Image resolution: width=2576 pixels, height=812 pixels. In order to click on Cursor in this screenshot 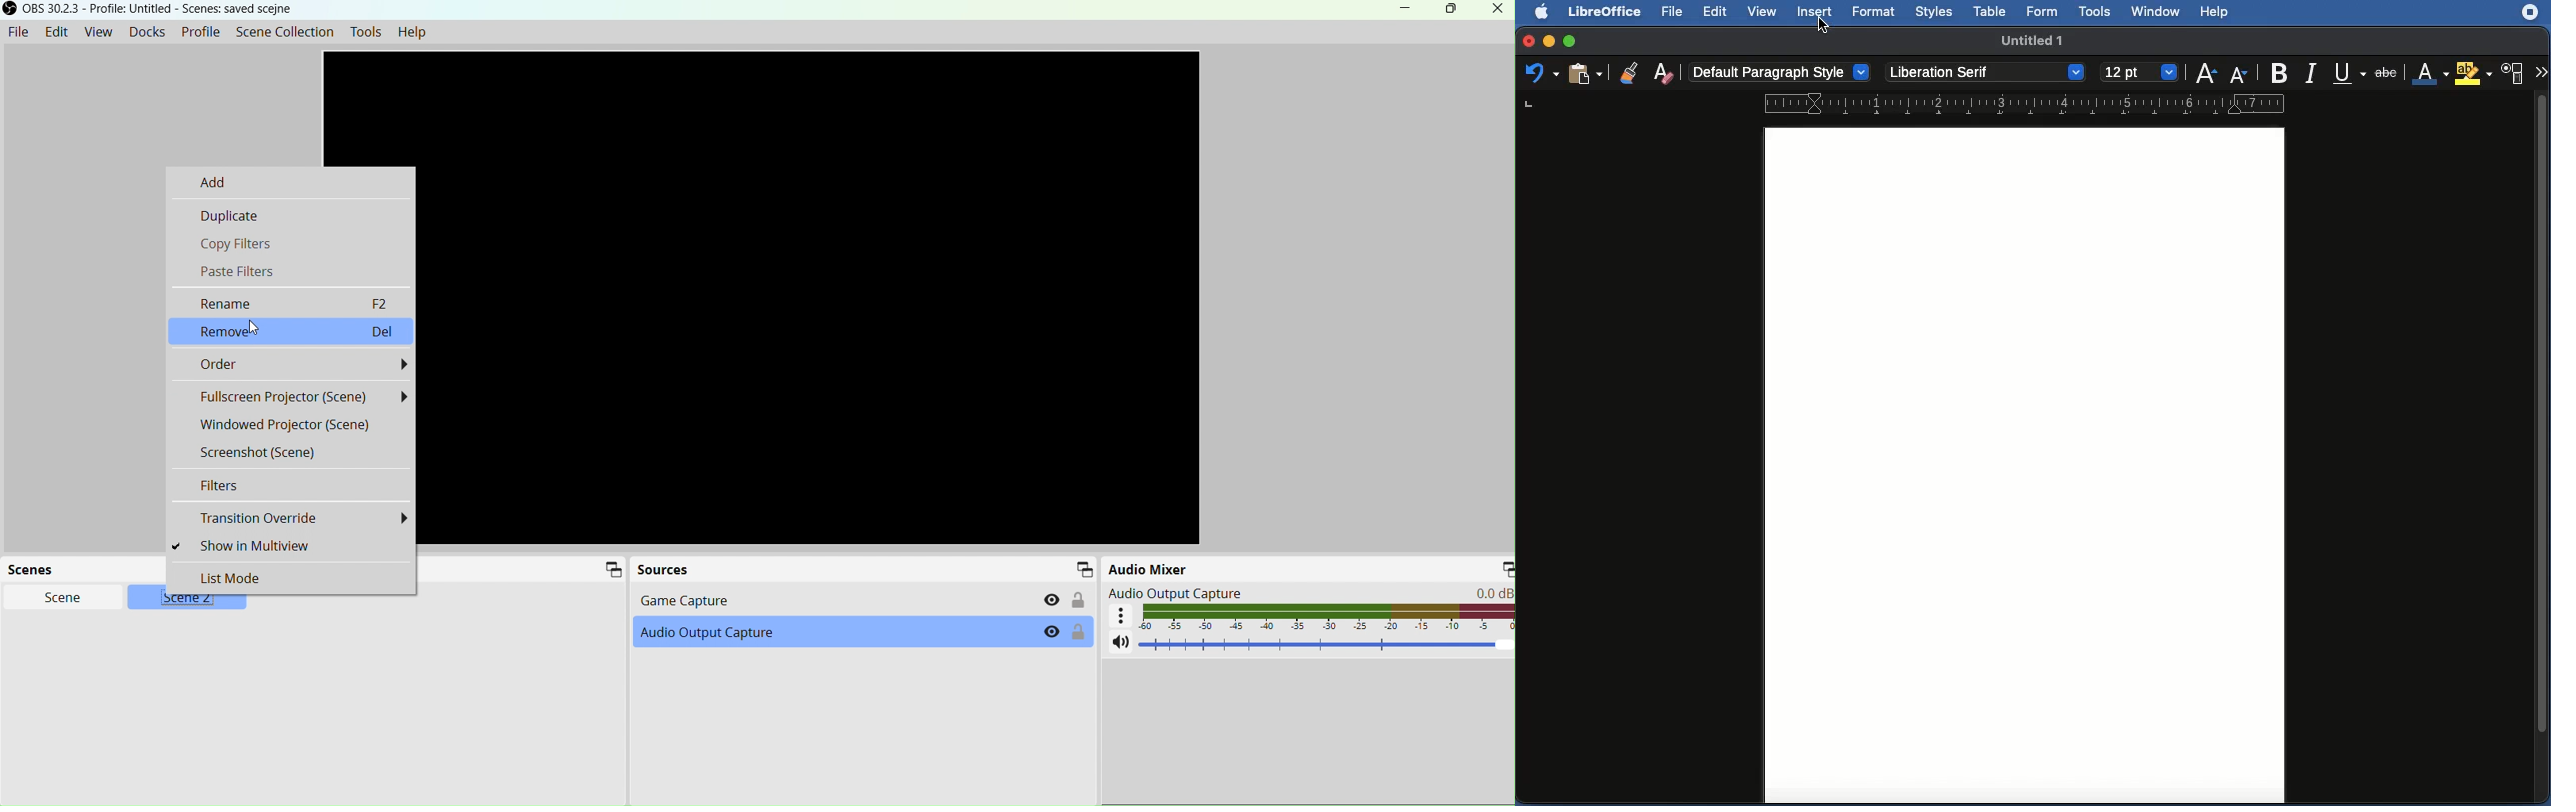, I will do `click(258, 328)`.